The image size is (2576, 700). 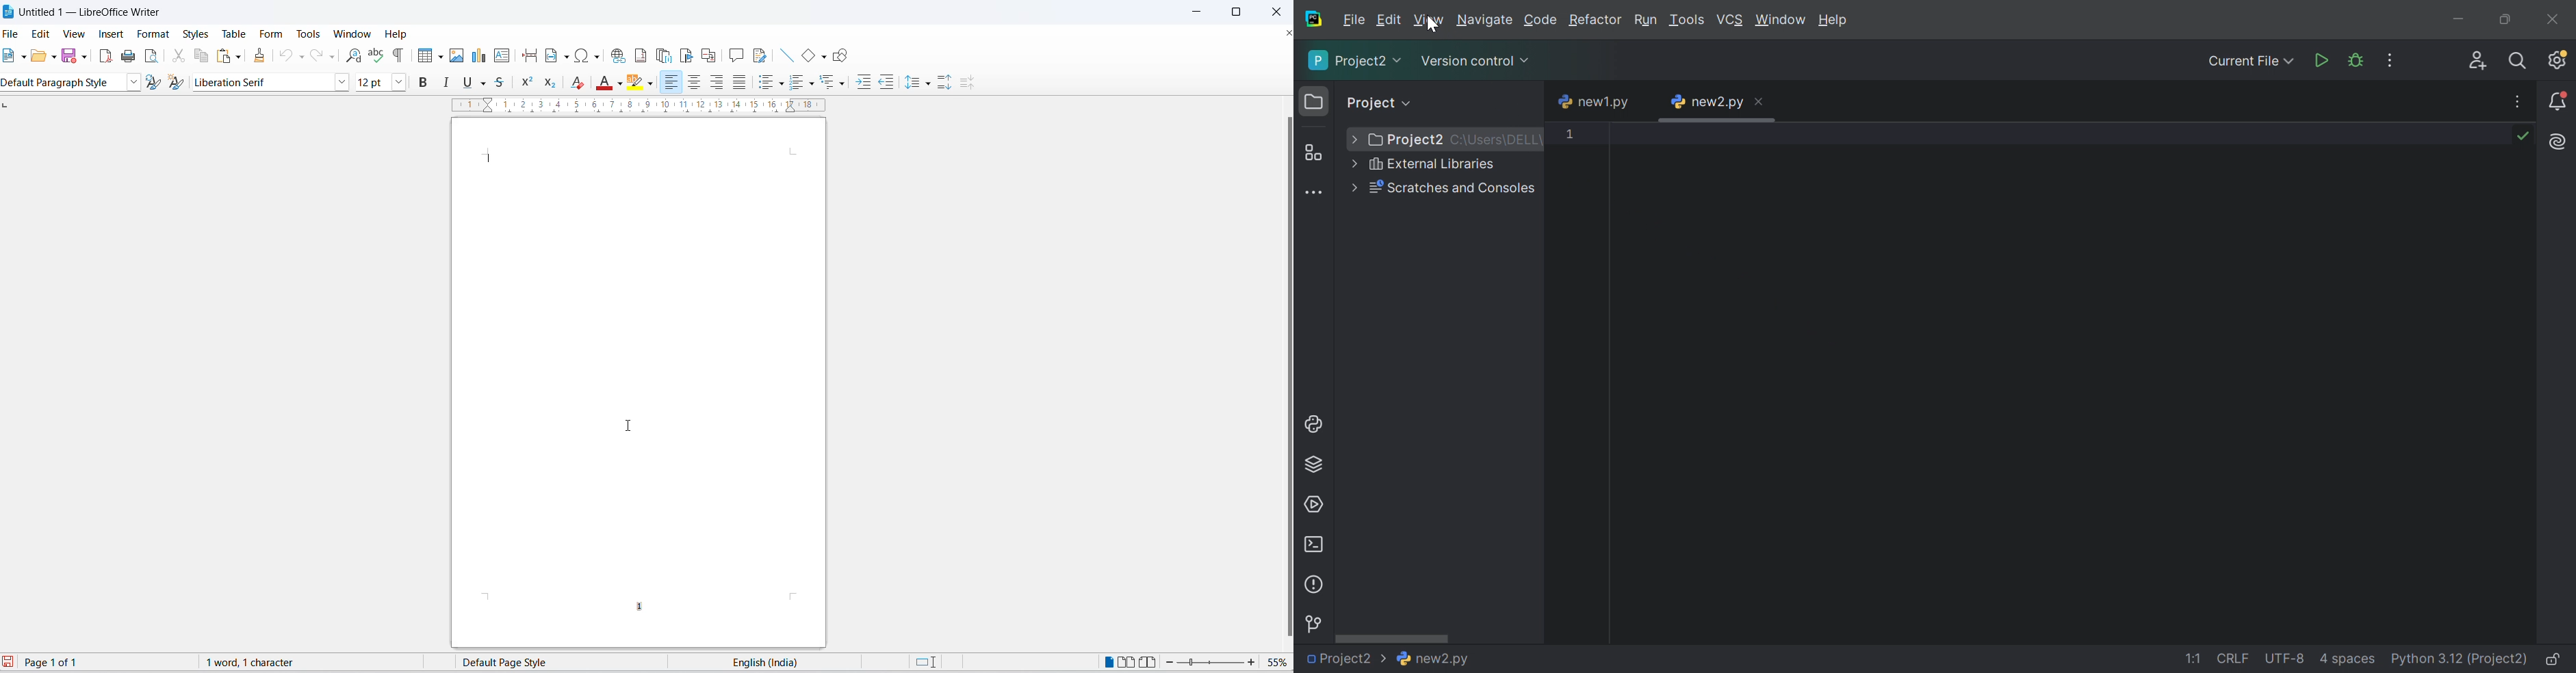 What do you see at coordinates (820, 57) in the screenshot?
I see `basic shapes options` at bounding box center [820, 57].